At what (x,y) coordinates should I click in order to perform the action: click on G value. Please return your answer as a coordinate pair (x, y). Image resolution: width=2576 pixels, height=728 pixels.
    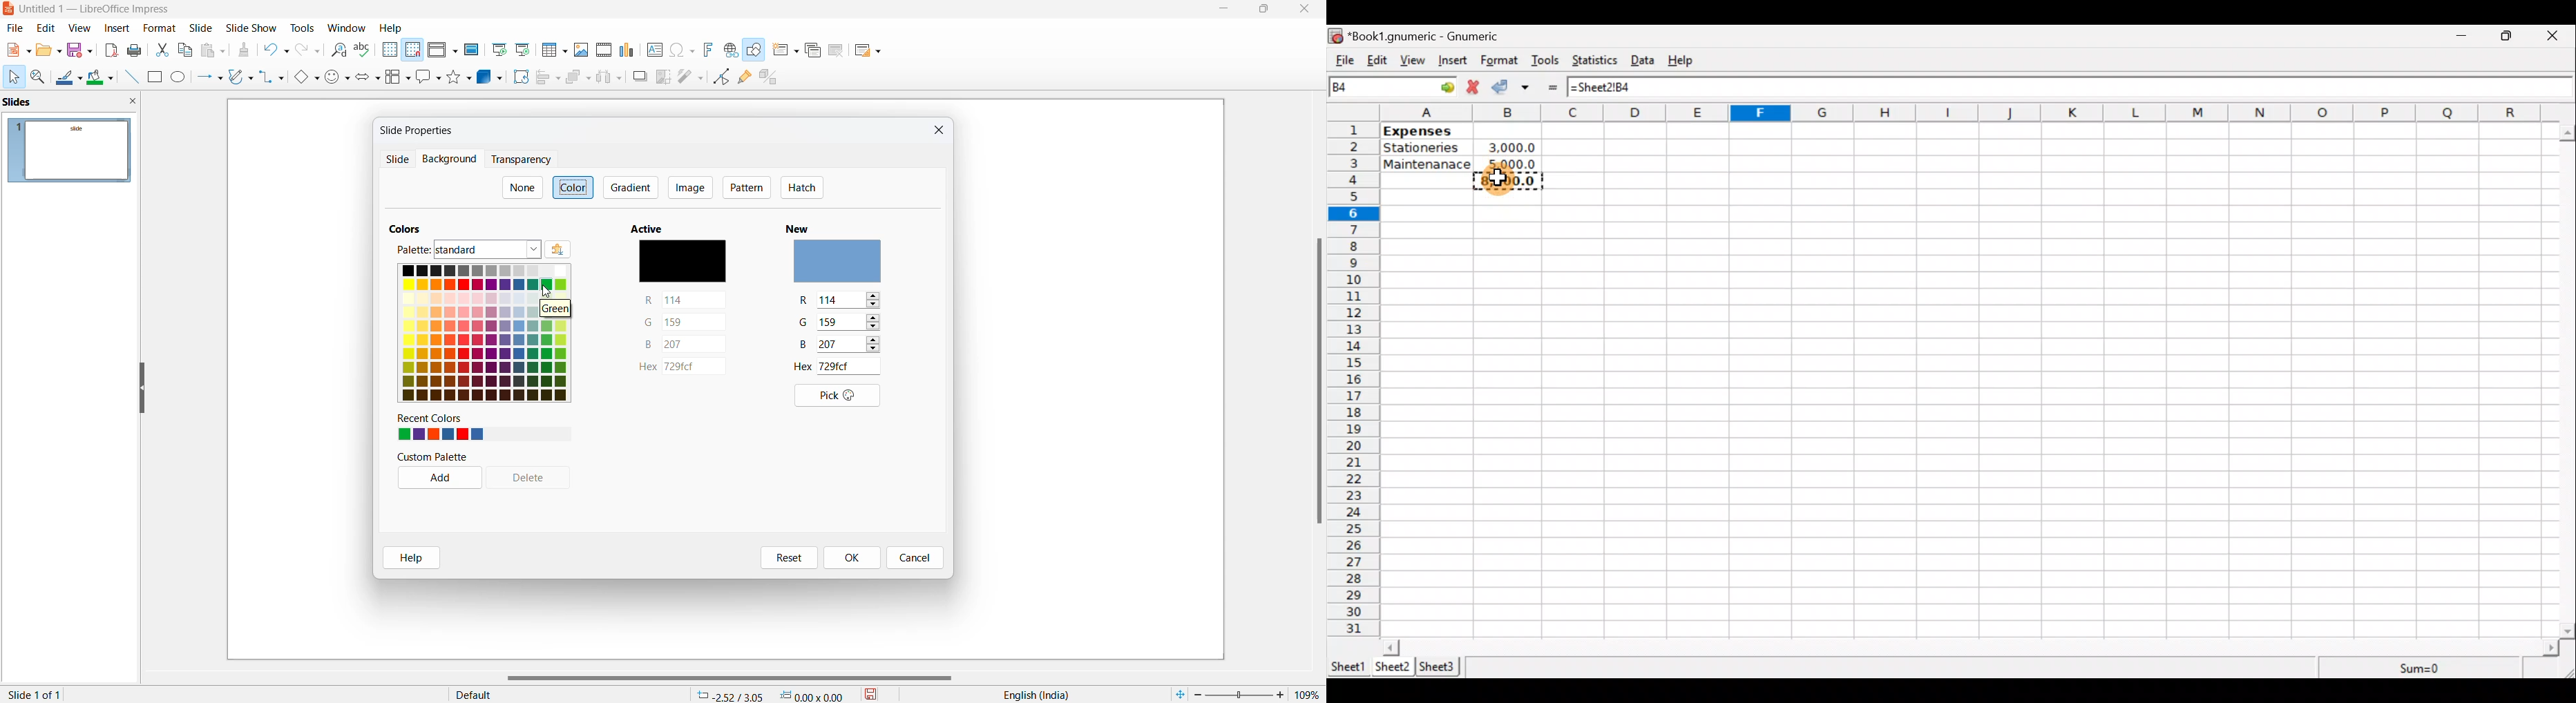
    Looking at the image, I should click on (806, 325).